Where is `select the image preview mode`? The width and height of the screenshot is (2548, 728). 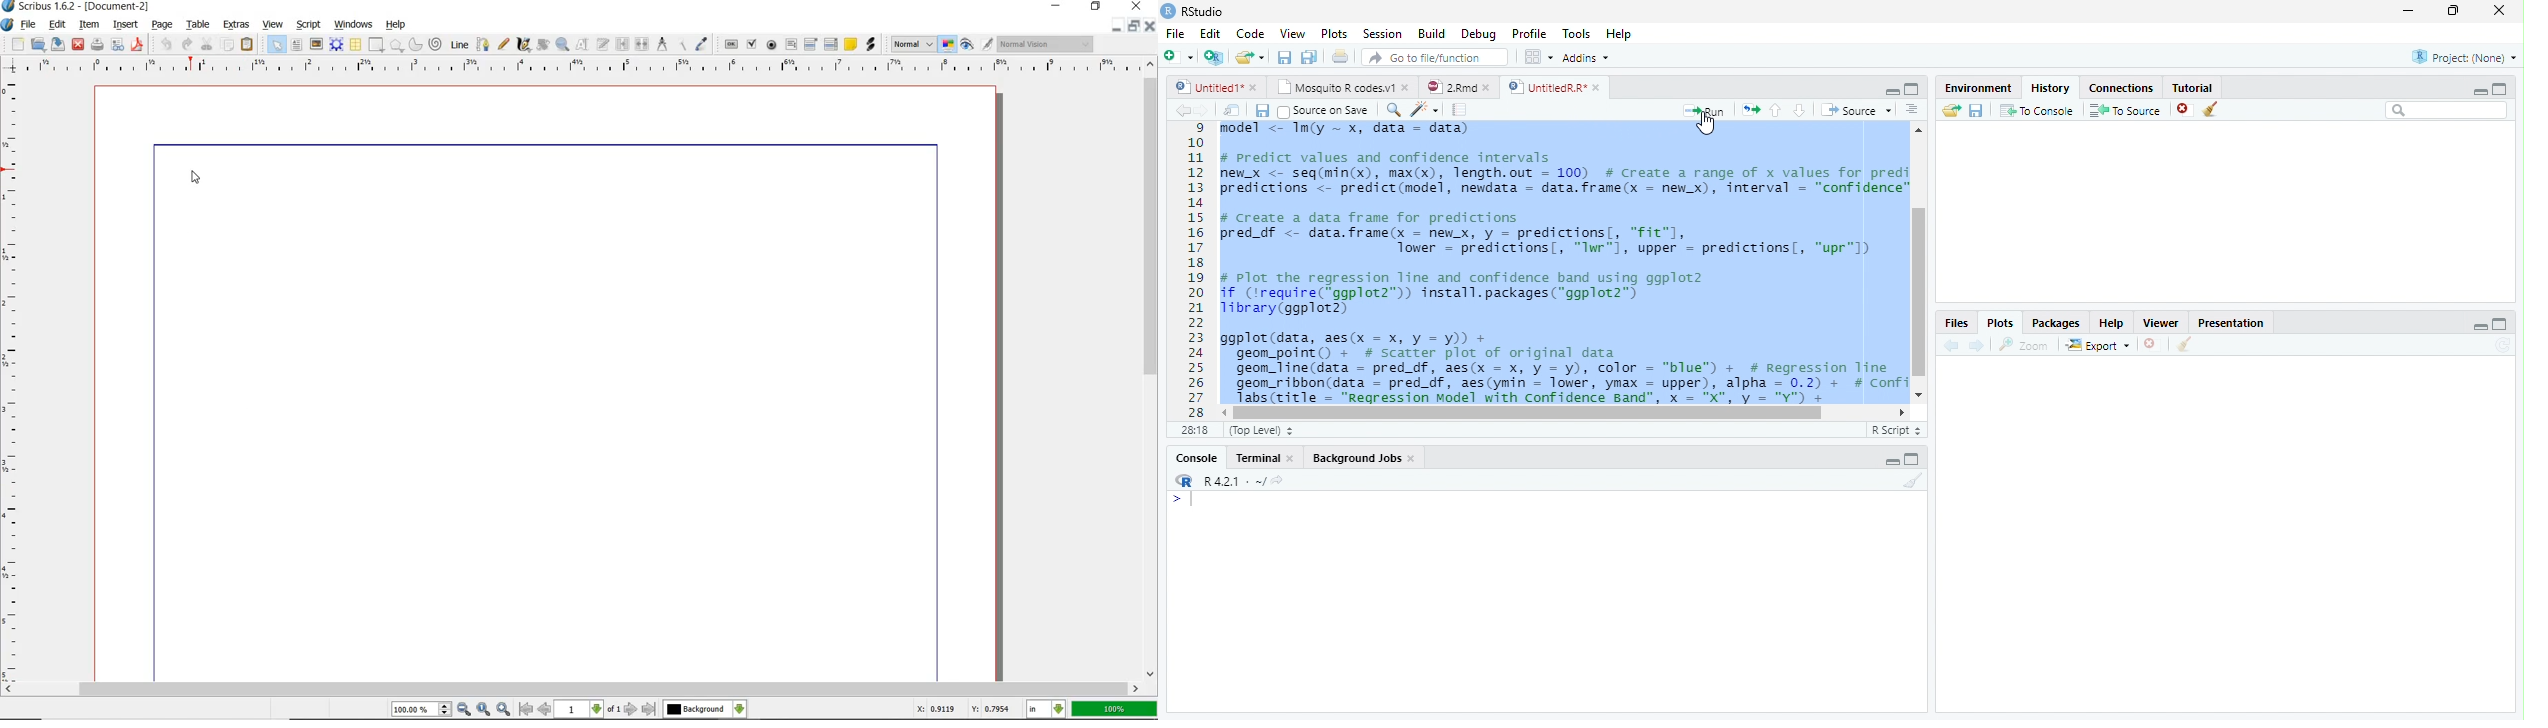 select the image preview mode is located at coordinates (911, 44).